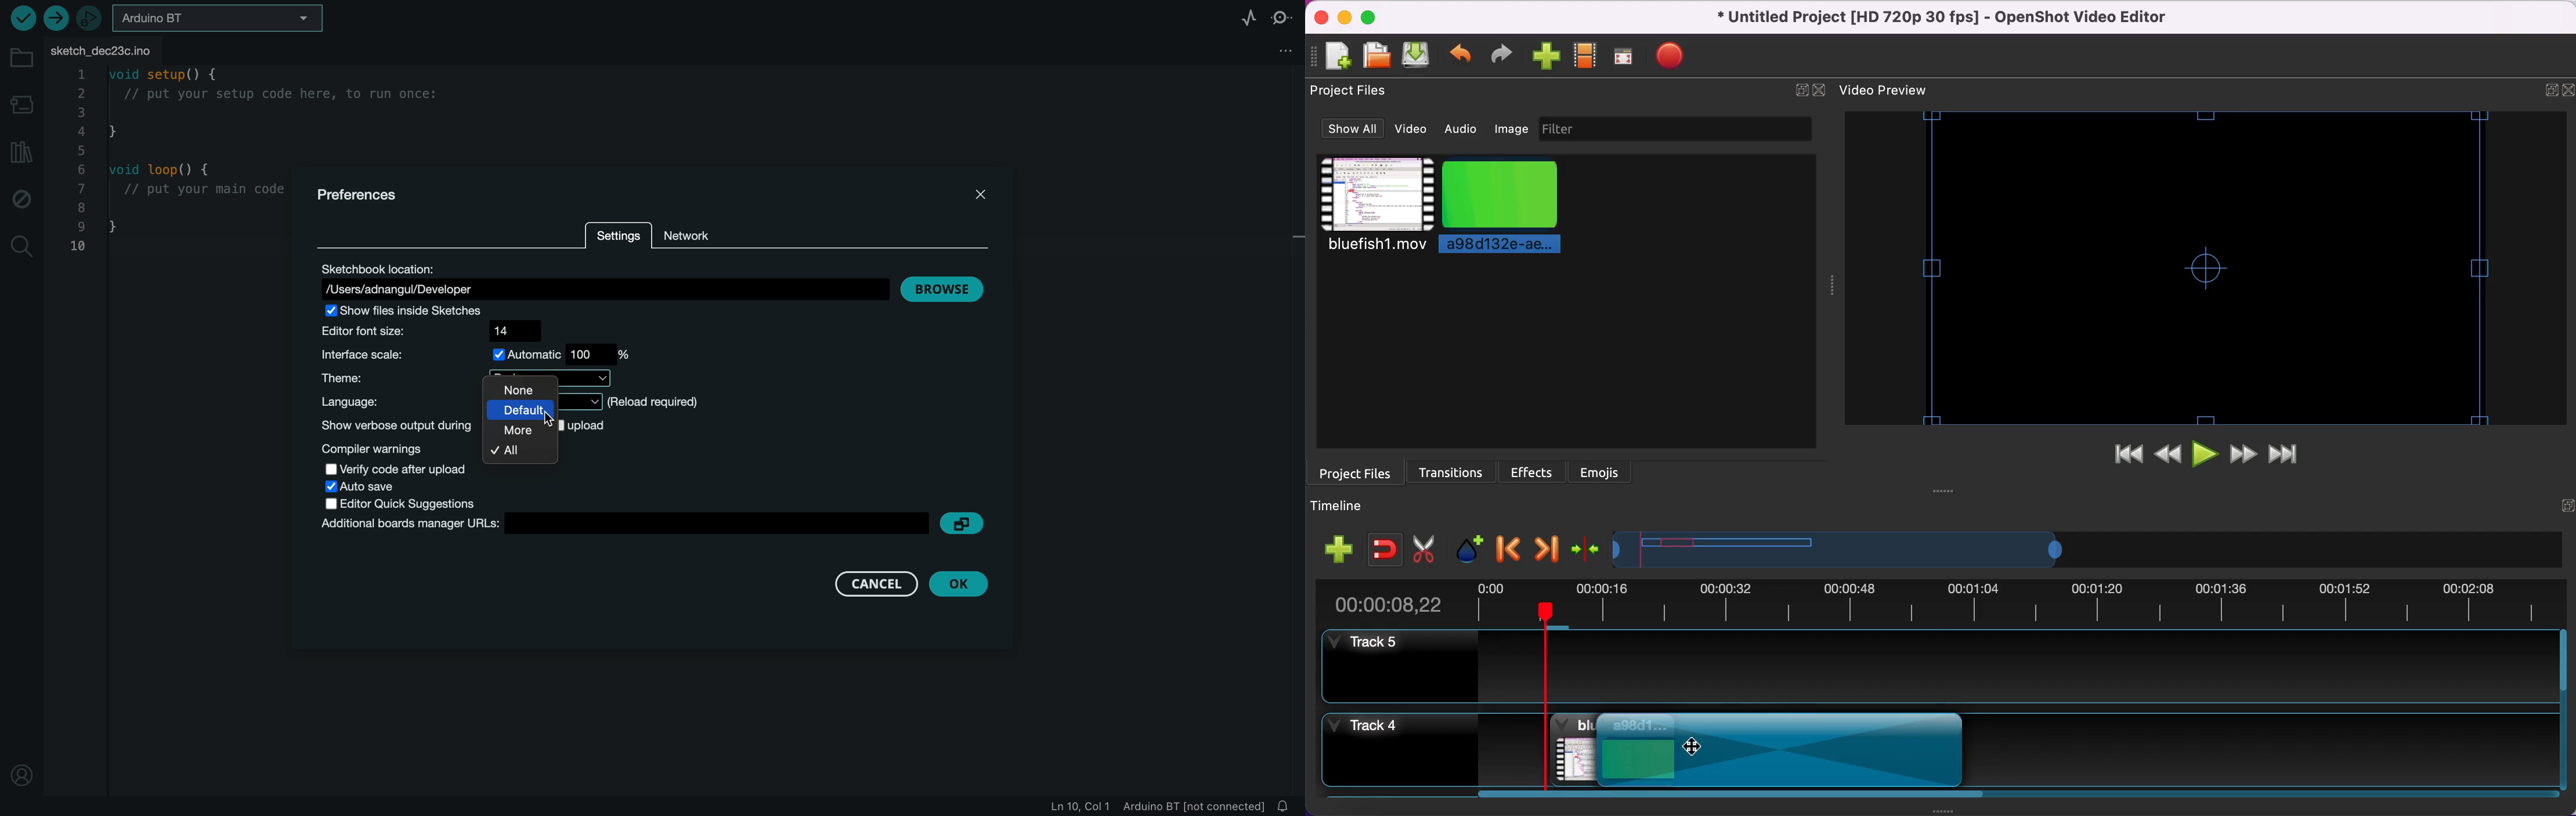  I want to click on interface scale, so click(481, 356).